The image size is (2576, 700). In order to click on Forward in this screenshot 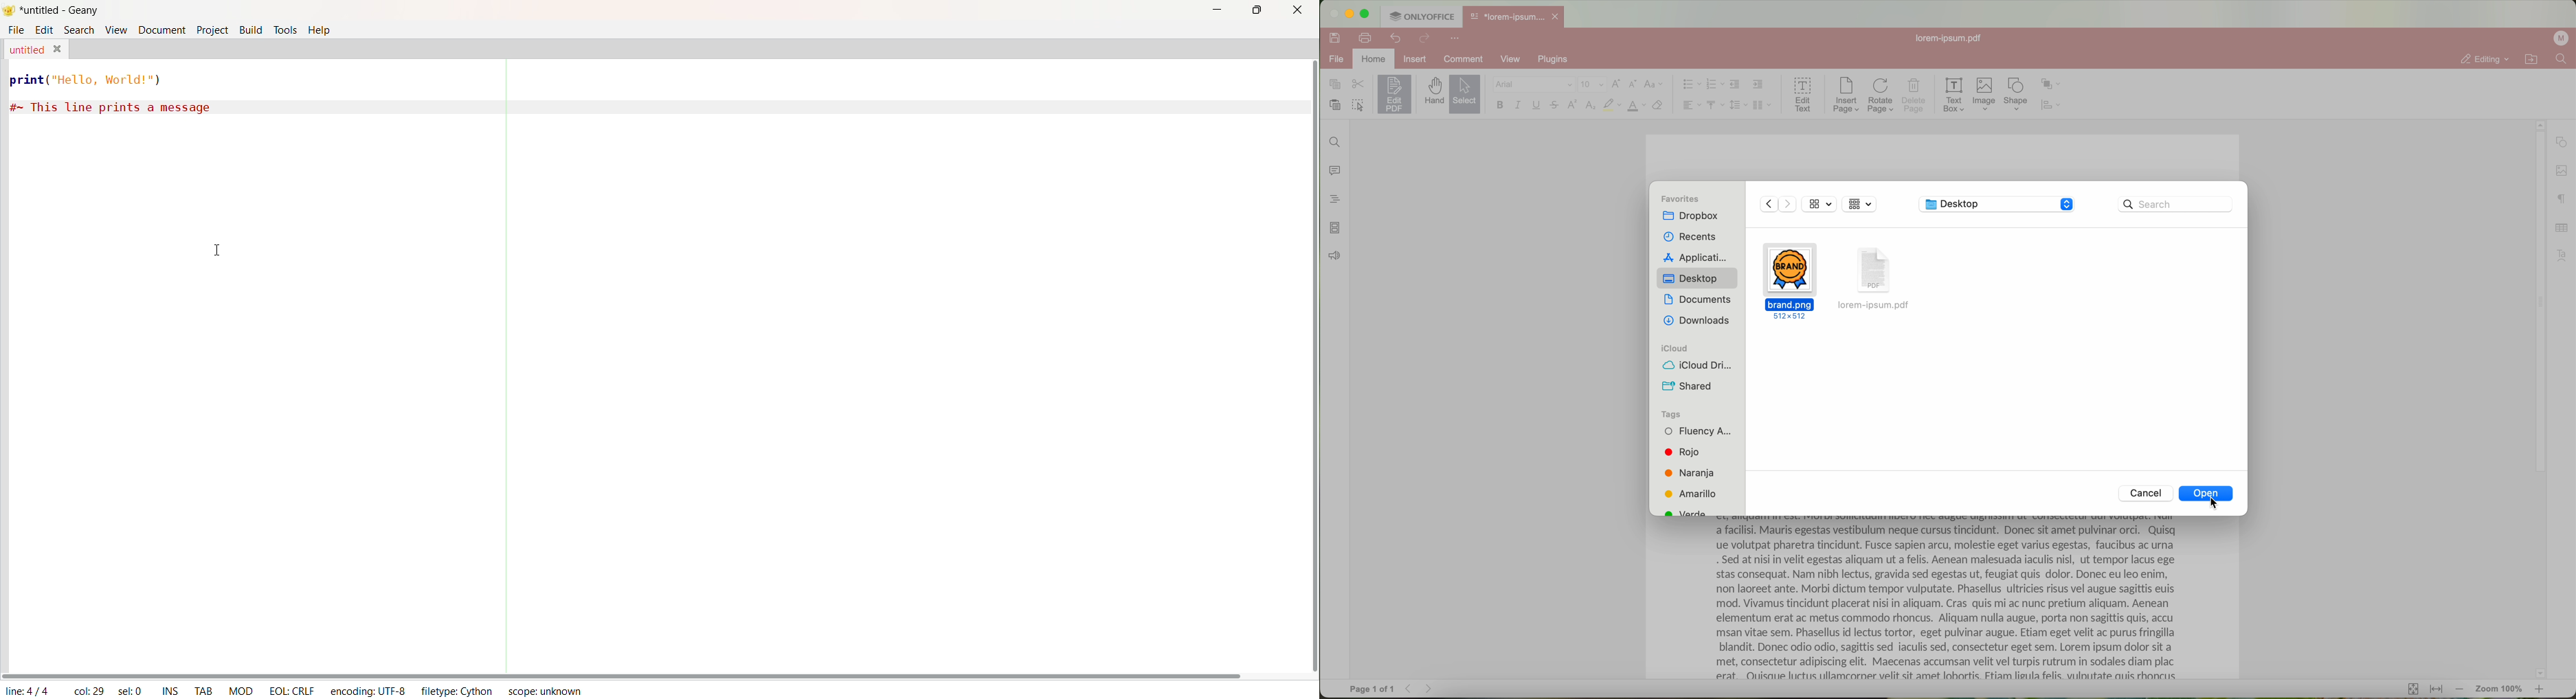, I will do `click(1432, 689)`.